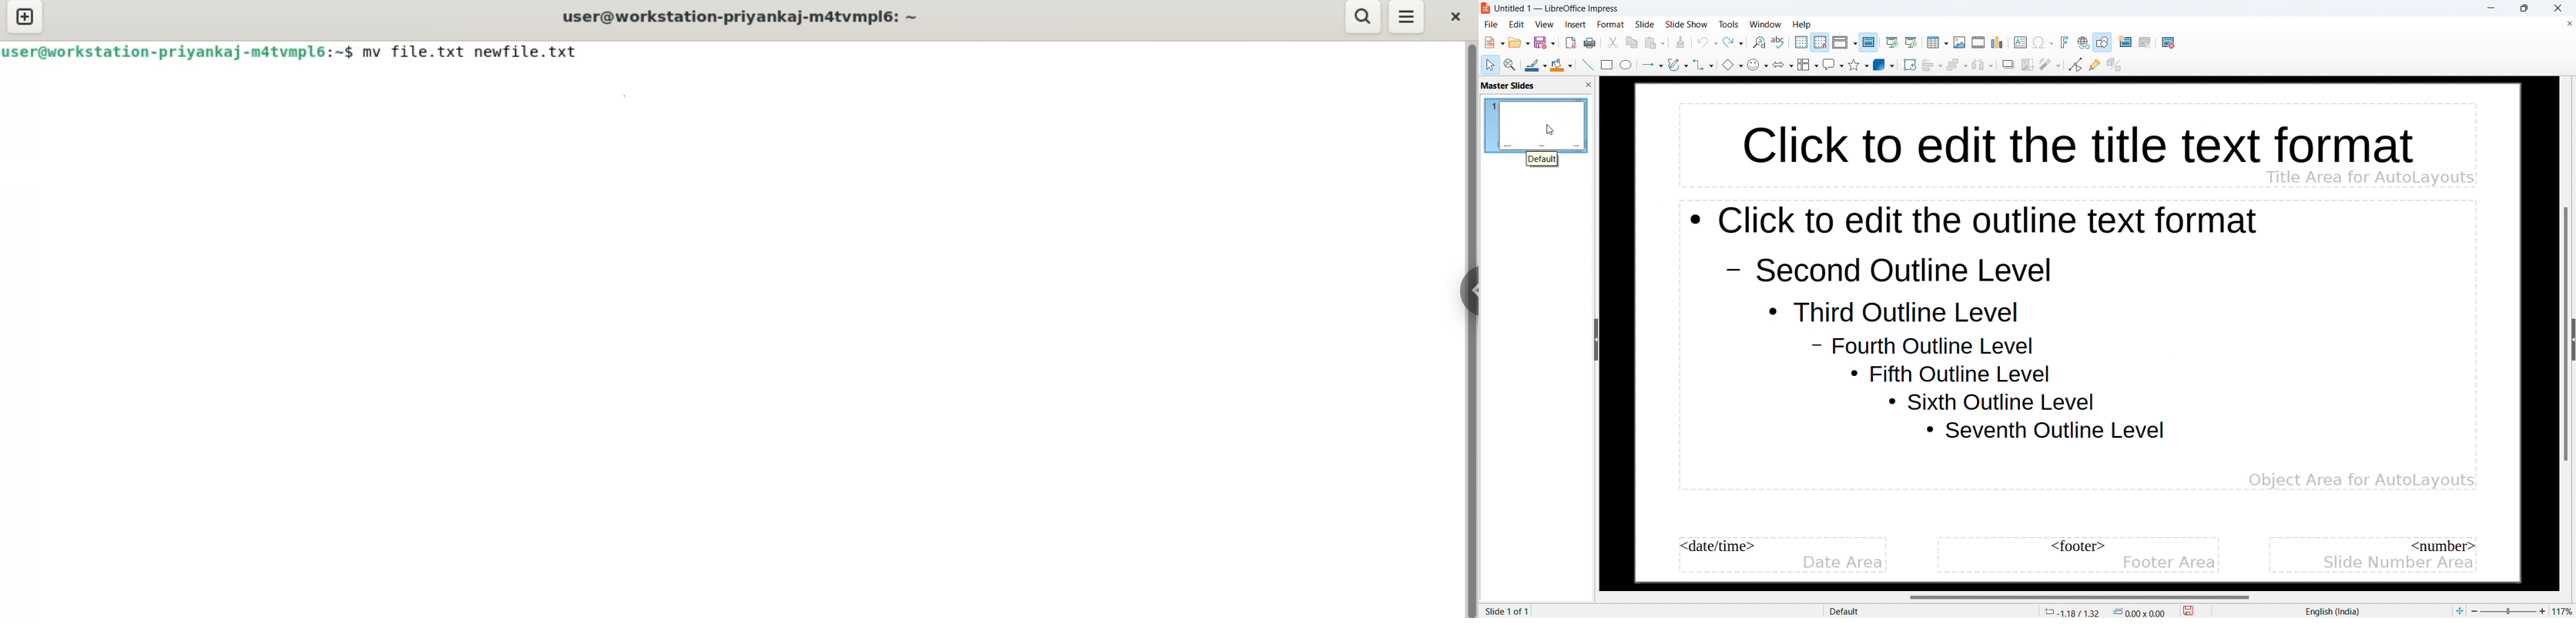 Image resolution: width=2576 pixels, height=644 pixels. What do you see at coordinates (2095, 65) in the screenshot?
I see `show gluepoint functions` at bounding box center [2095, 65].